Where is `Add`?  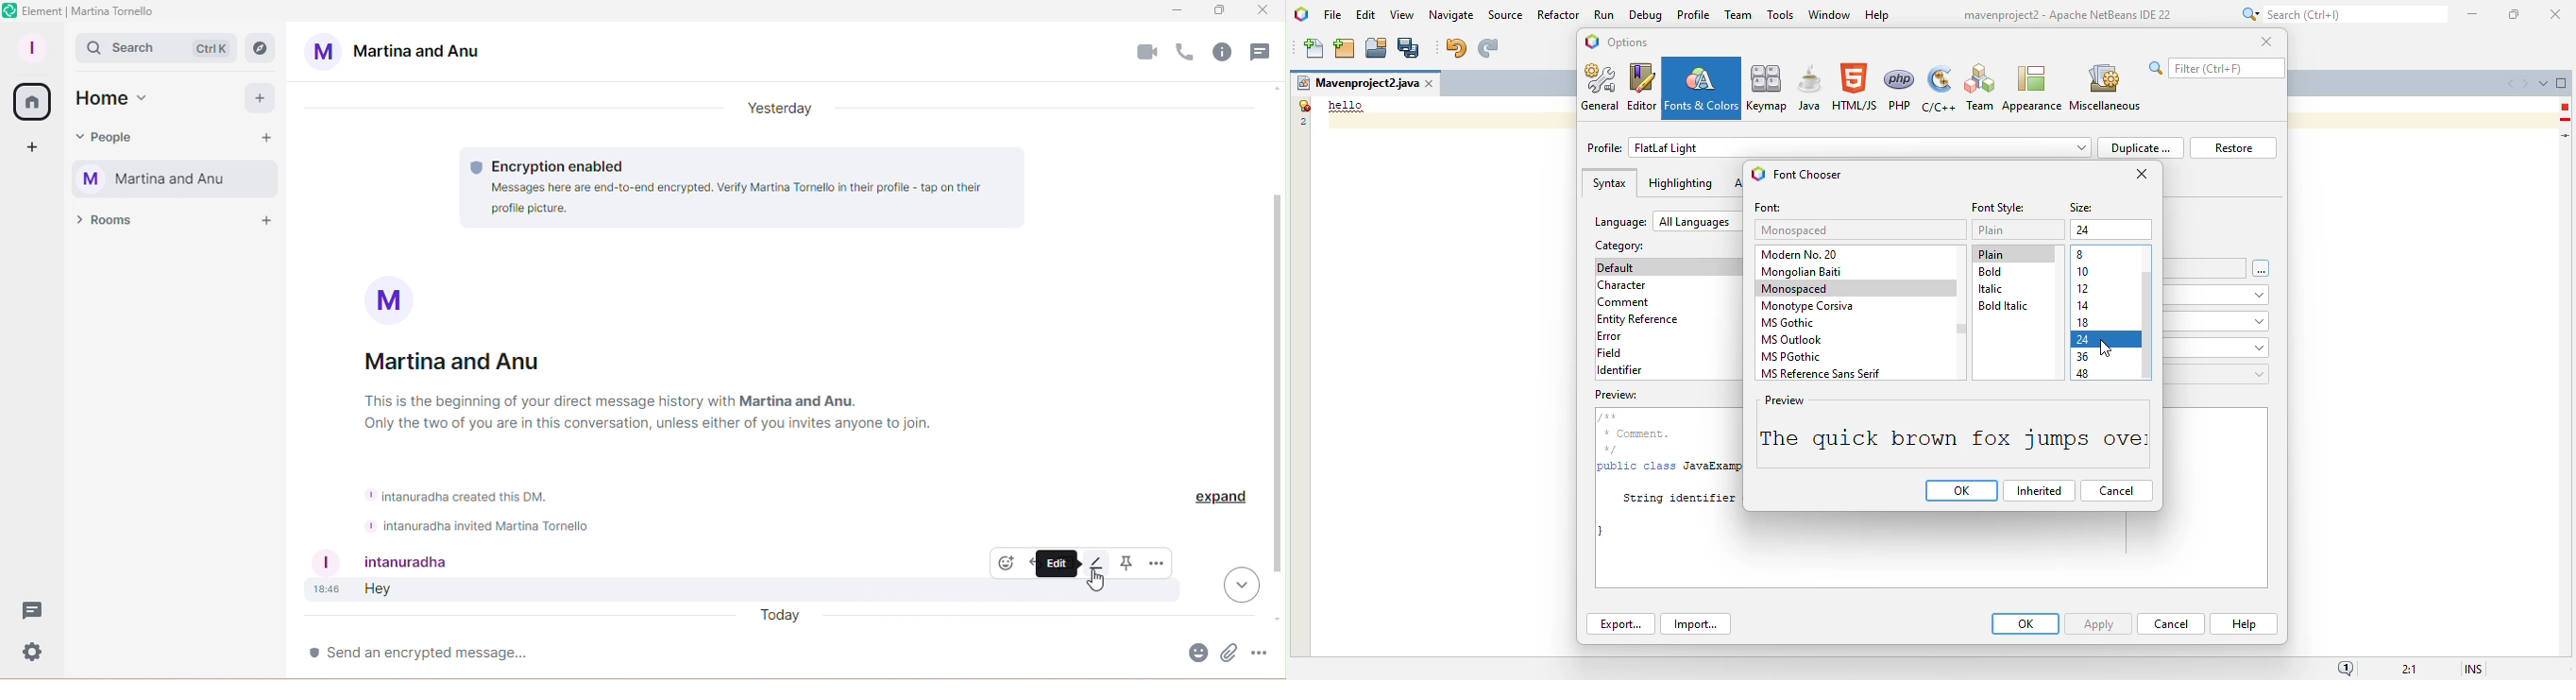 Add is located at coordinates (260, 98).